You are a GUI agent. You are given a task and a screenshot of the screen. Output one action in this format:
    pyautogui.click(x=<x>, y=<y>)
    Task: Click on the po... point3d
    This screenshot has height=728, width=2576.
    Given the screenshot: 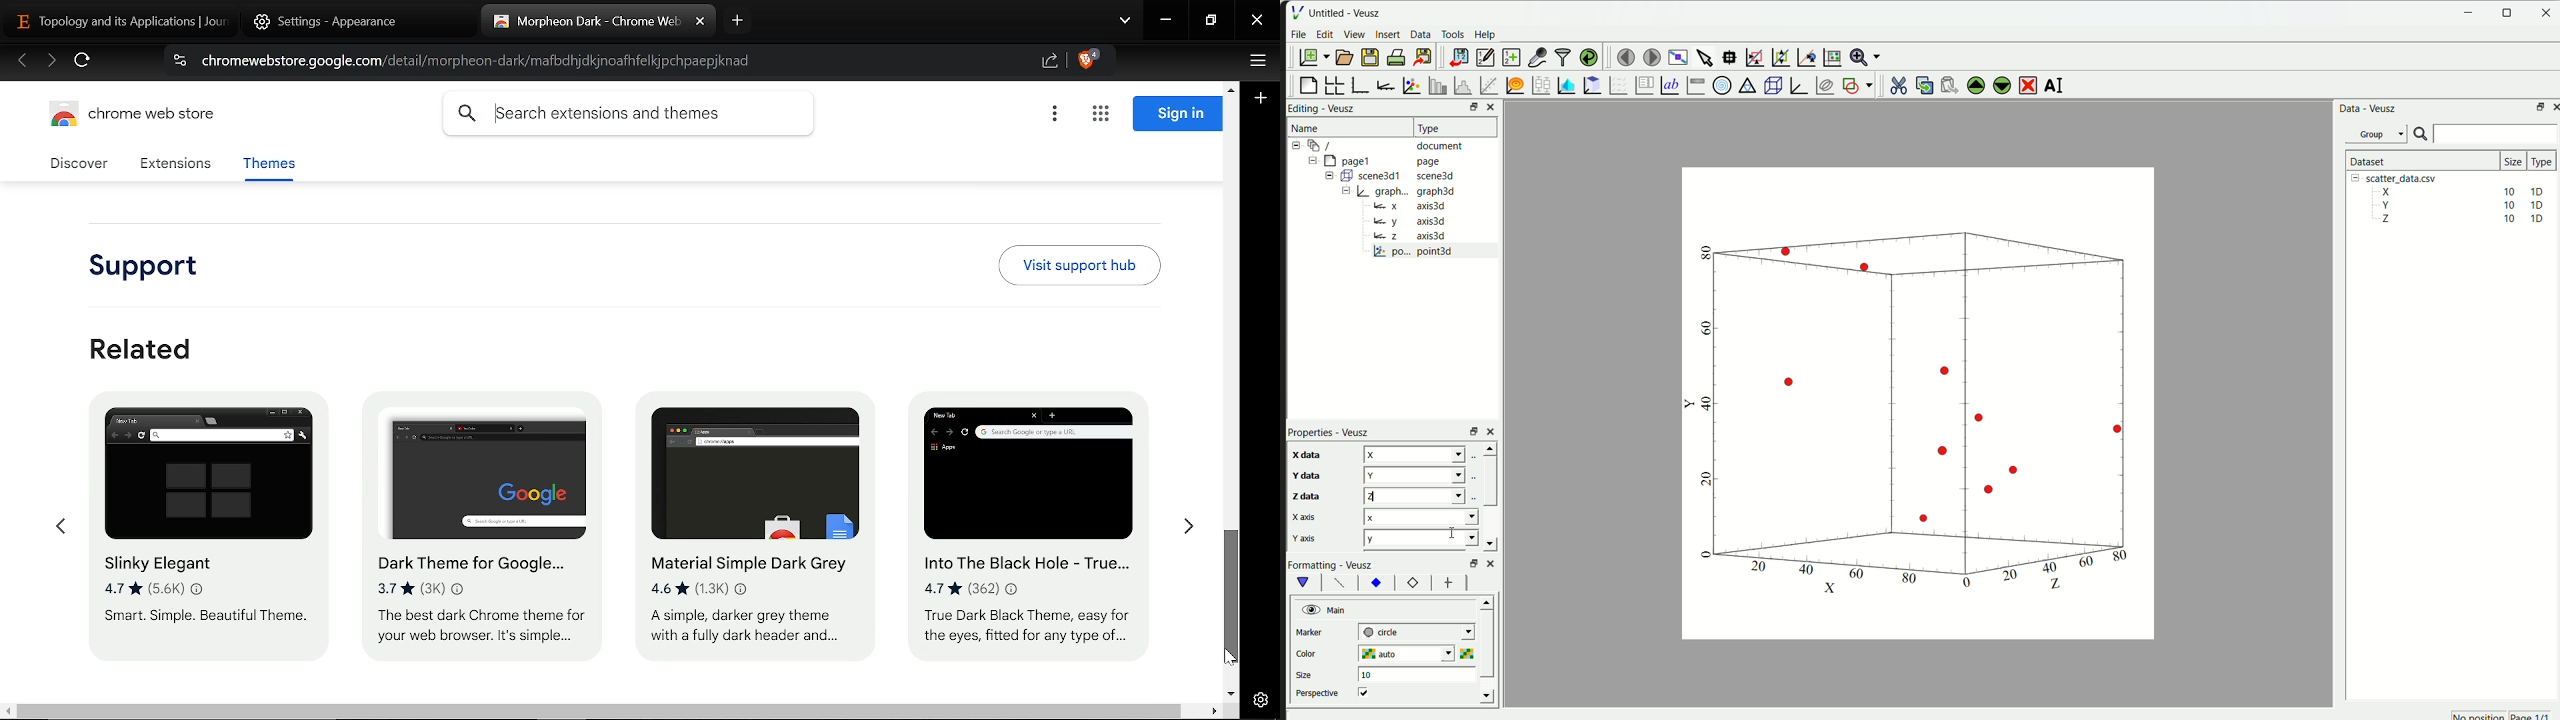 What is the action you would take?
    pyautogui.click(x=1415, y=252)
    